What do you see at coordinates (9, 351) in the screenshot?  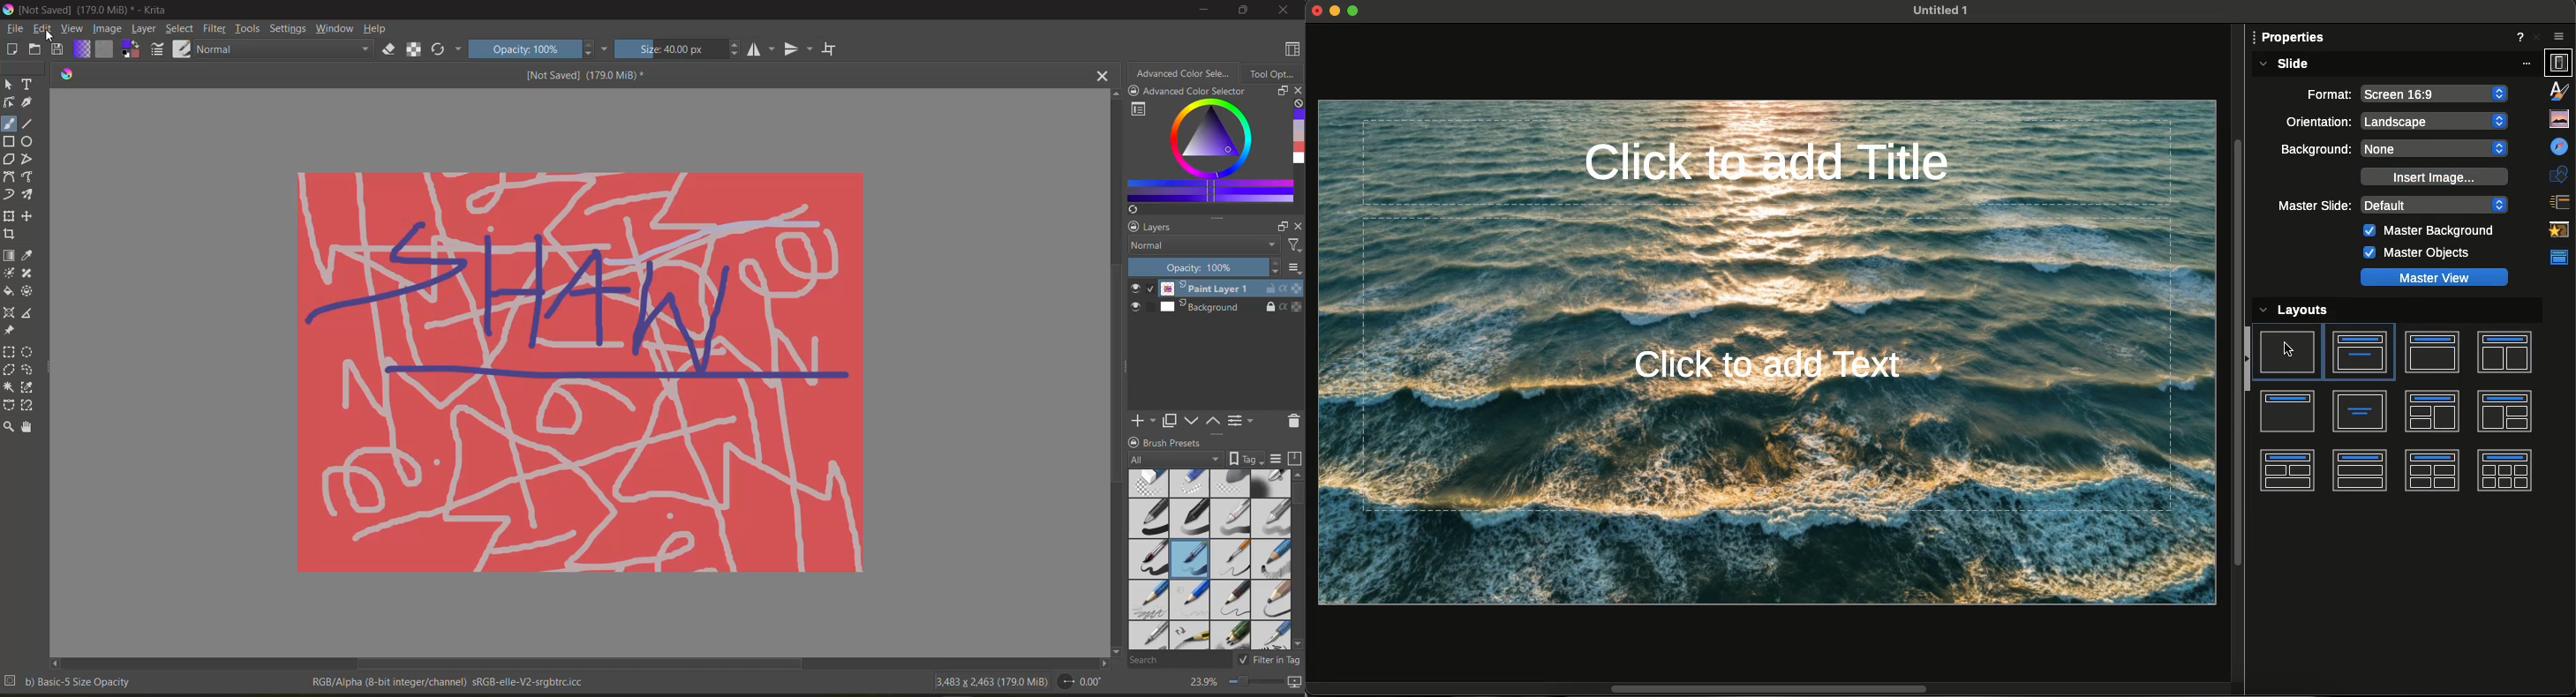 I see `Rectangular selection tool` at bounding box center [9, 351].